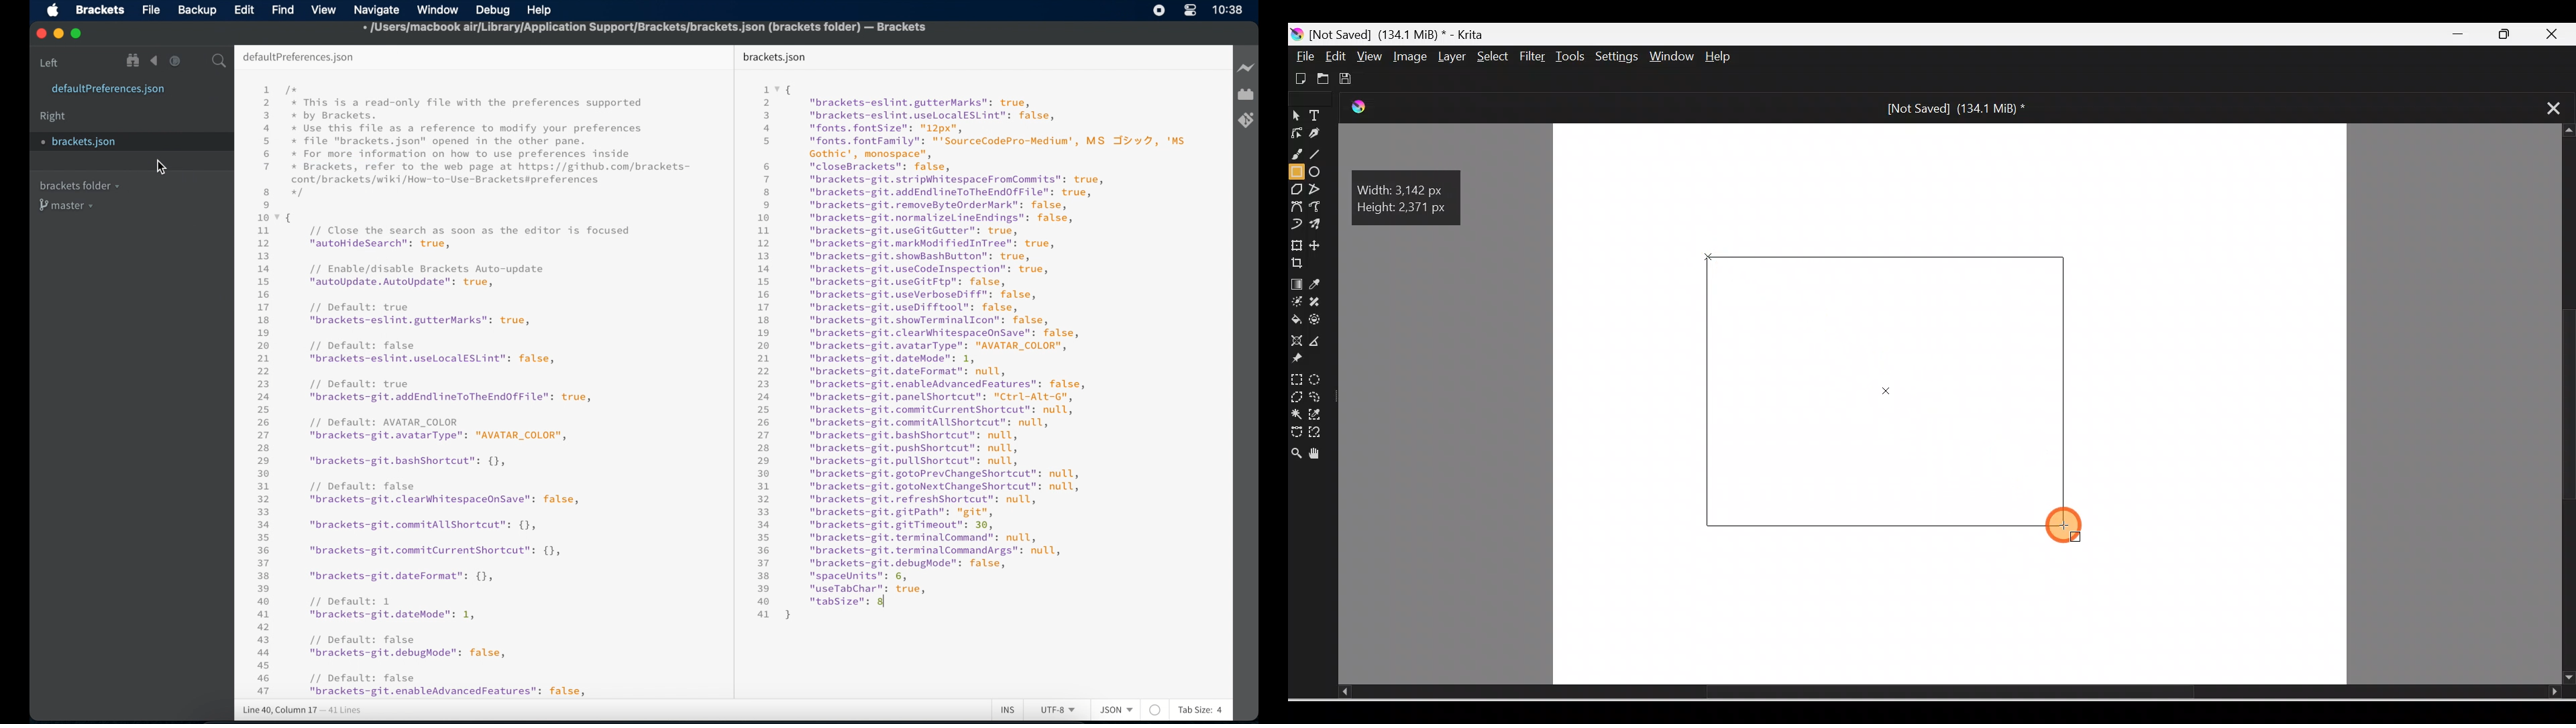 The width and height of the screenshot is (2576, 728). Describe the element at coordinates (731, 370) in the screenshot. I see `divider` at that location.